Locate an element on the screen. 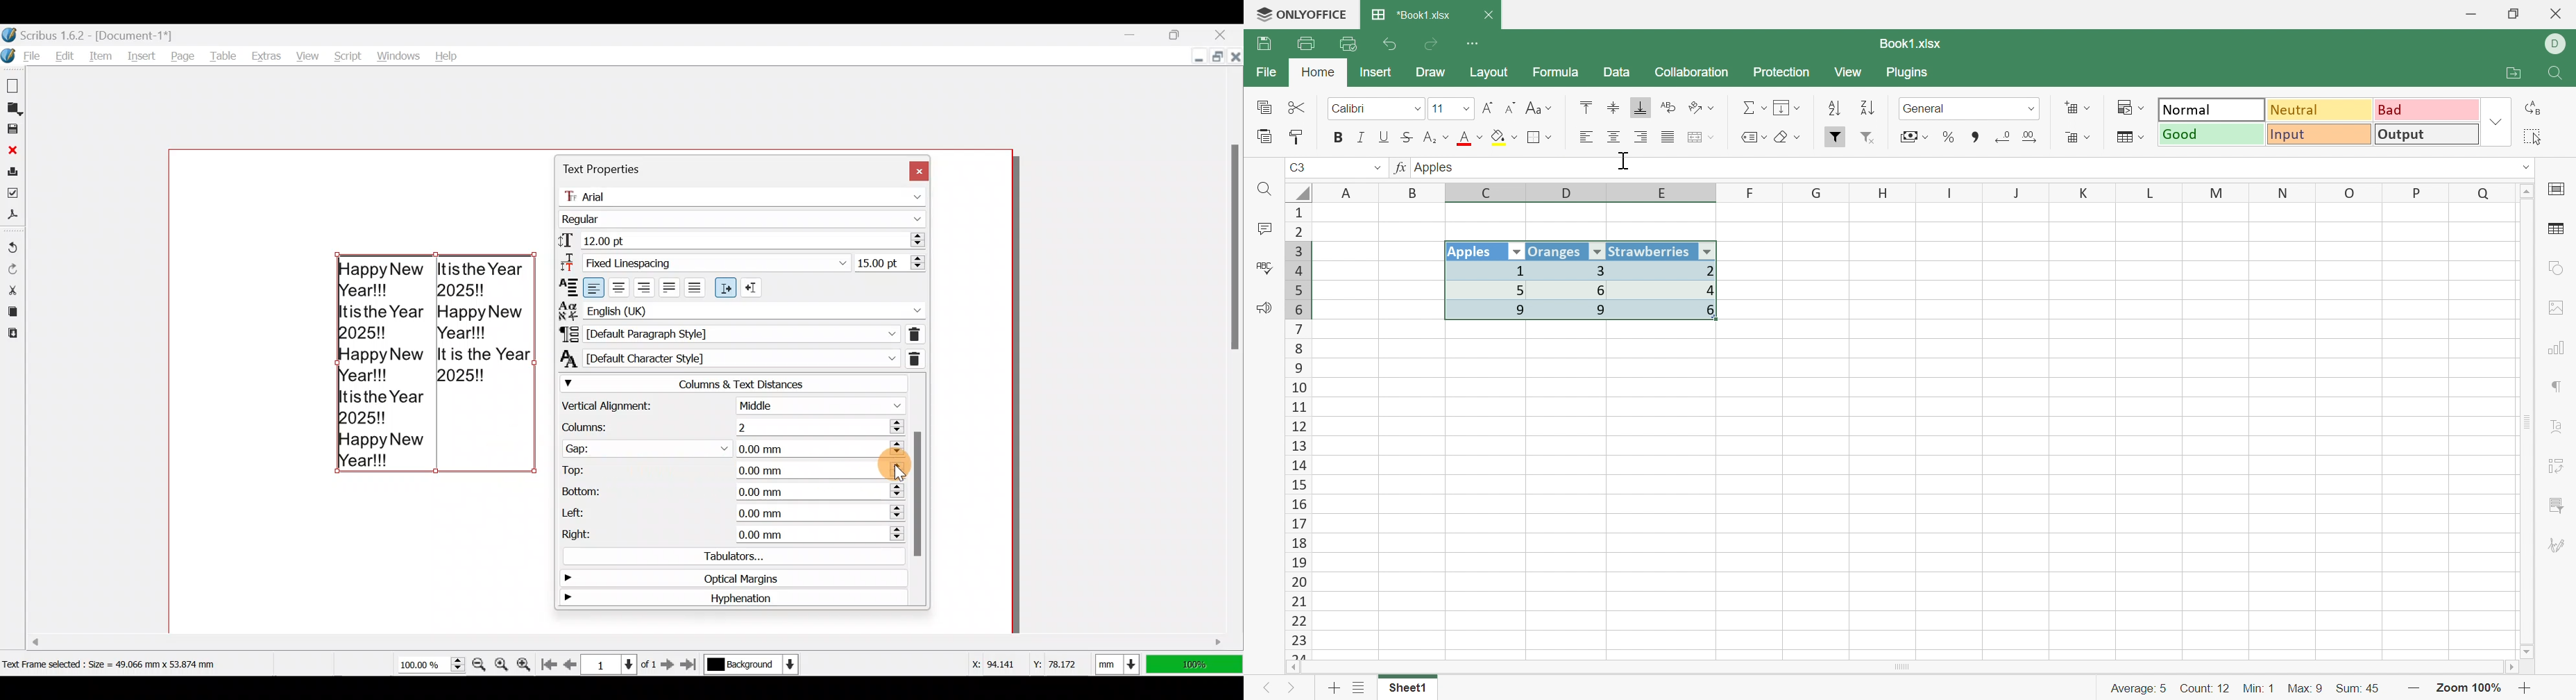 The width and height of the screenshot is (2576, 700). Y-axis dimension values is located at coordinates (1062, 659).